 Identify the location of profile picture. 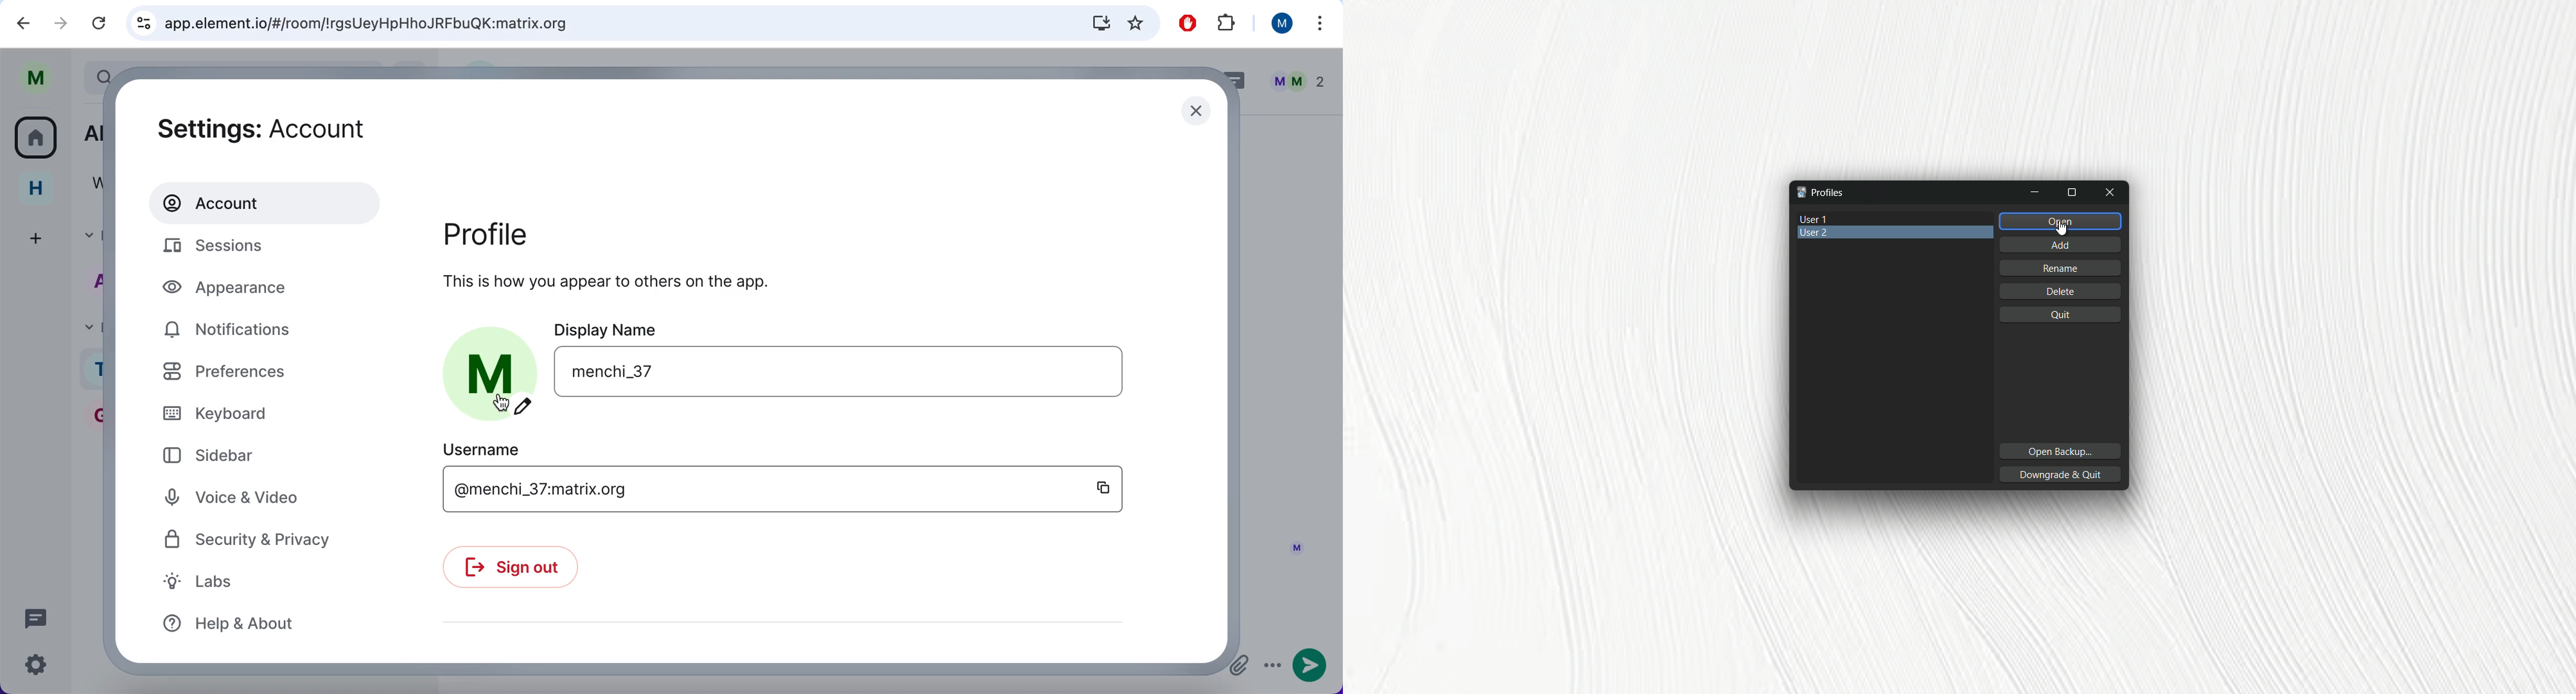
(489, 374).